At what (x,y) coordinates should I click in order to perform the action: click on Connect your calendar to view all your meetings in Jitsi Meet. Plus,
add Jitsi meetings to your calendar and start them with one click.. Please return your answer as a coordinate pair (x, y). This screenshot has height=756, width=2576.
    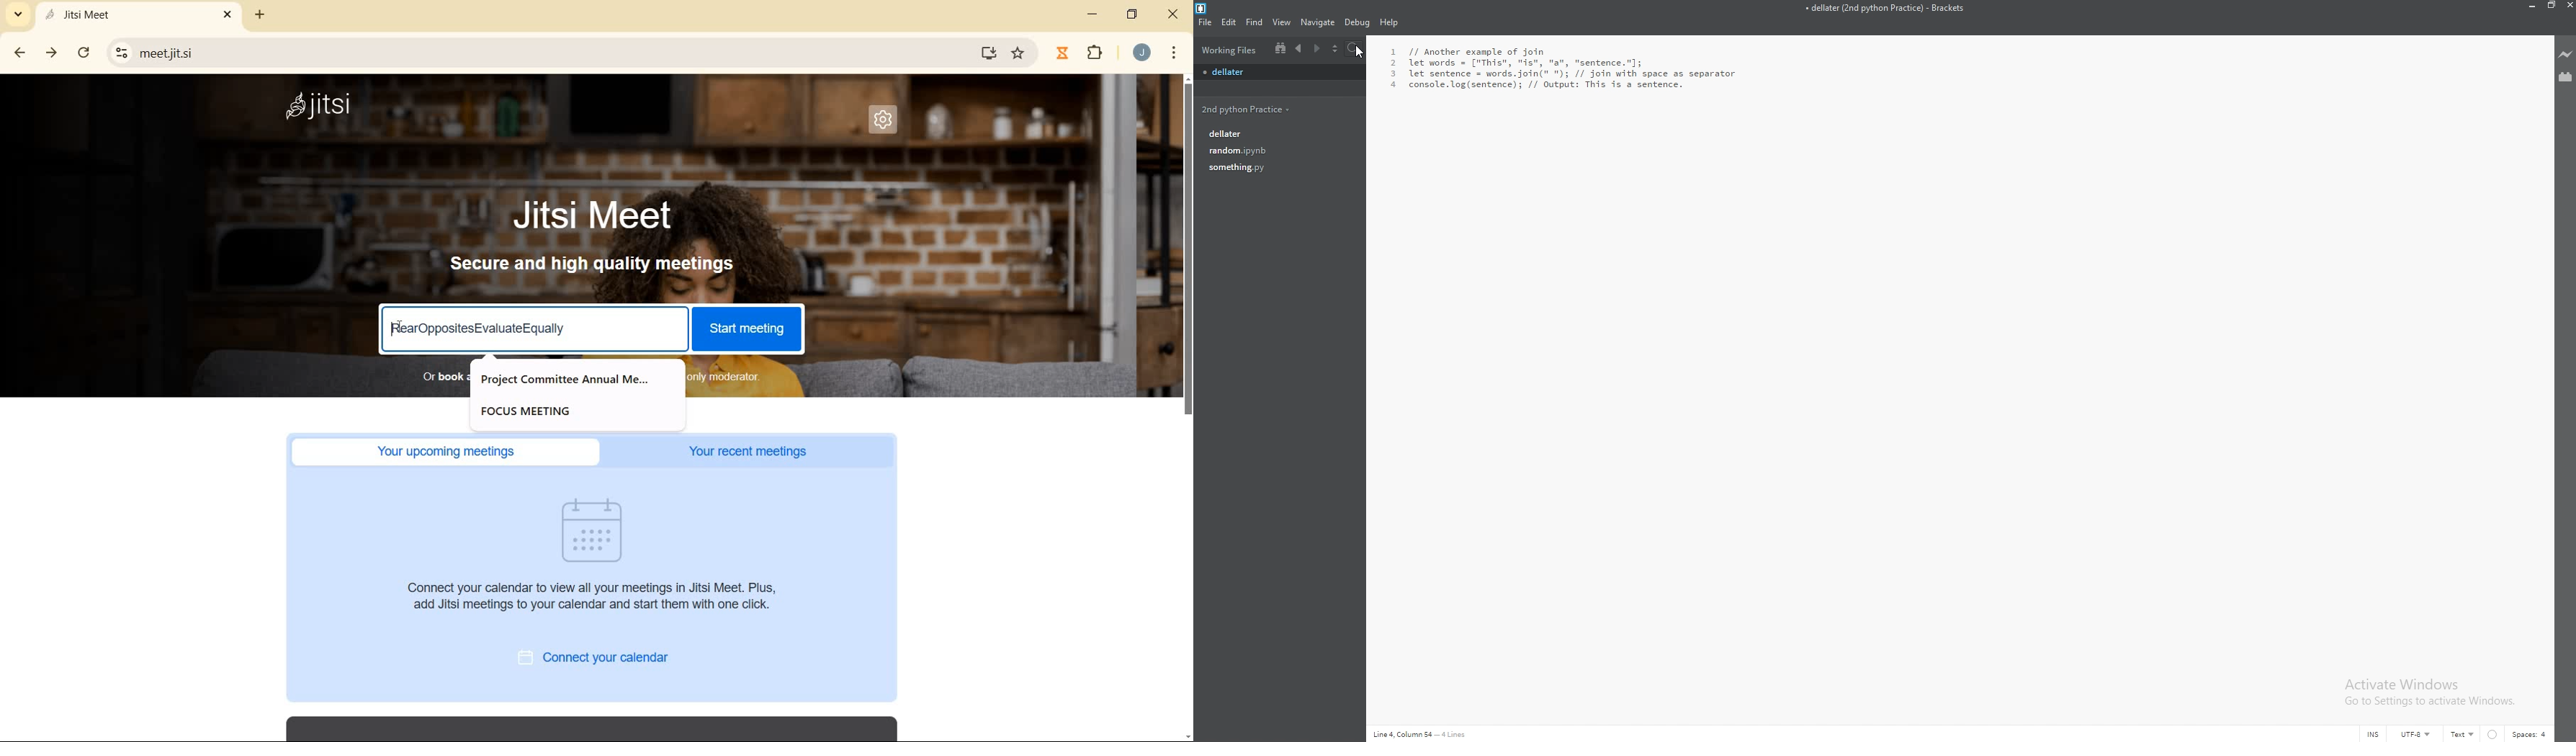
    Looking at the image, I should click on (600, 603).